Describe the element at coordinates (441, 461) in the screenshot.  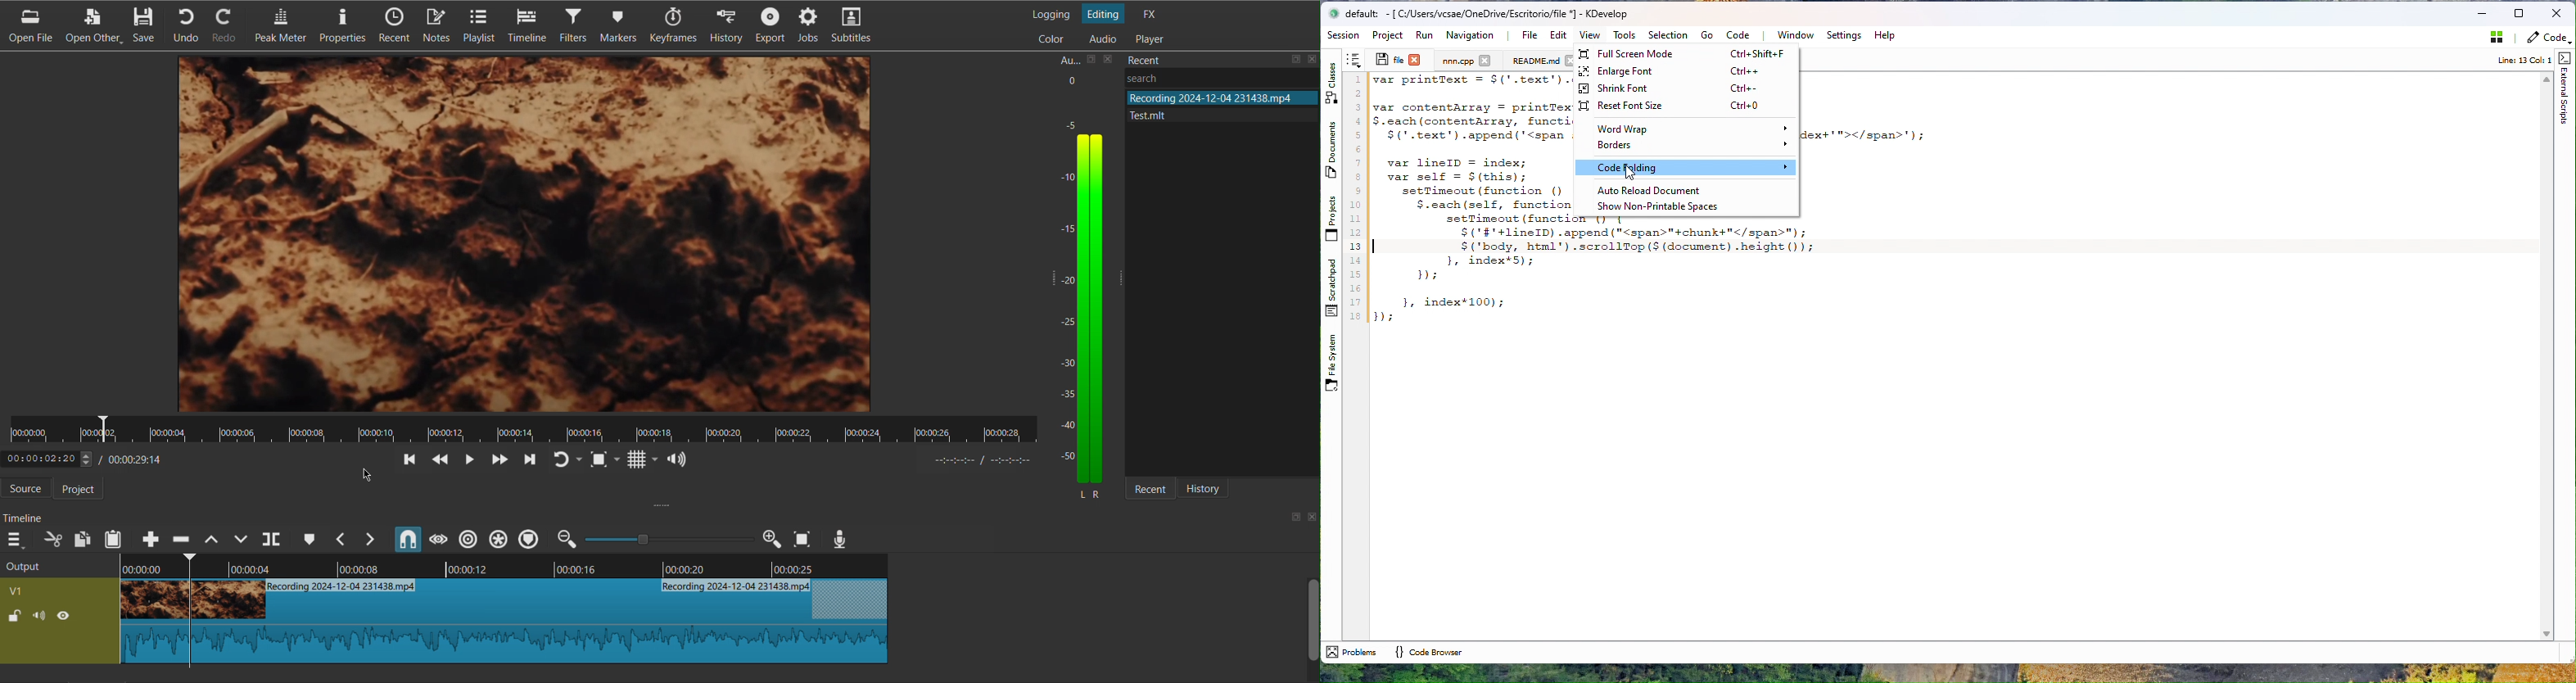
I see `Skip Back` at that location.